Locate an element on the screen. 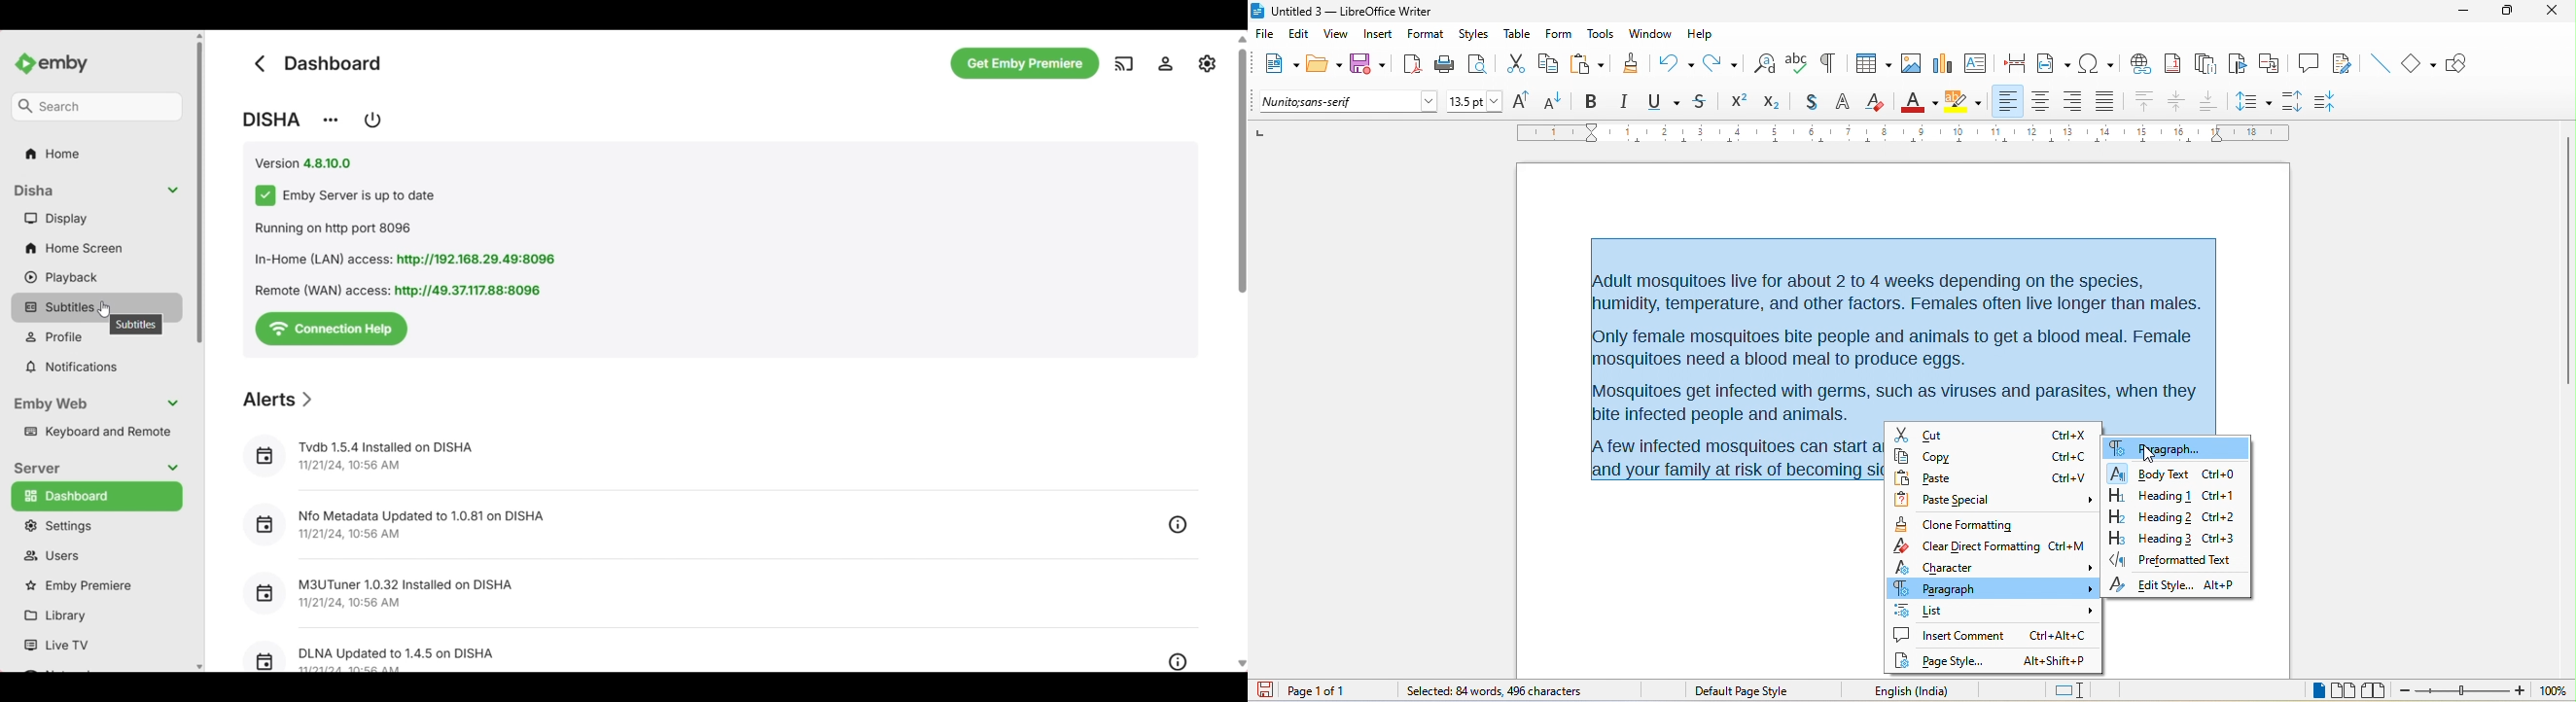 This screenshot has width=2576, height=728. default page style is located at coordinates (1745, 691).